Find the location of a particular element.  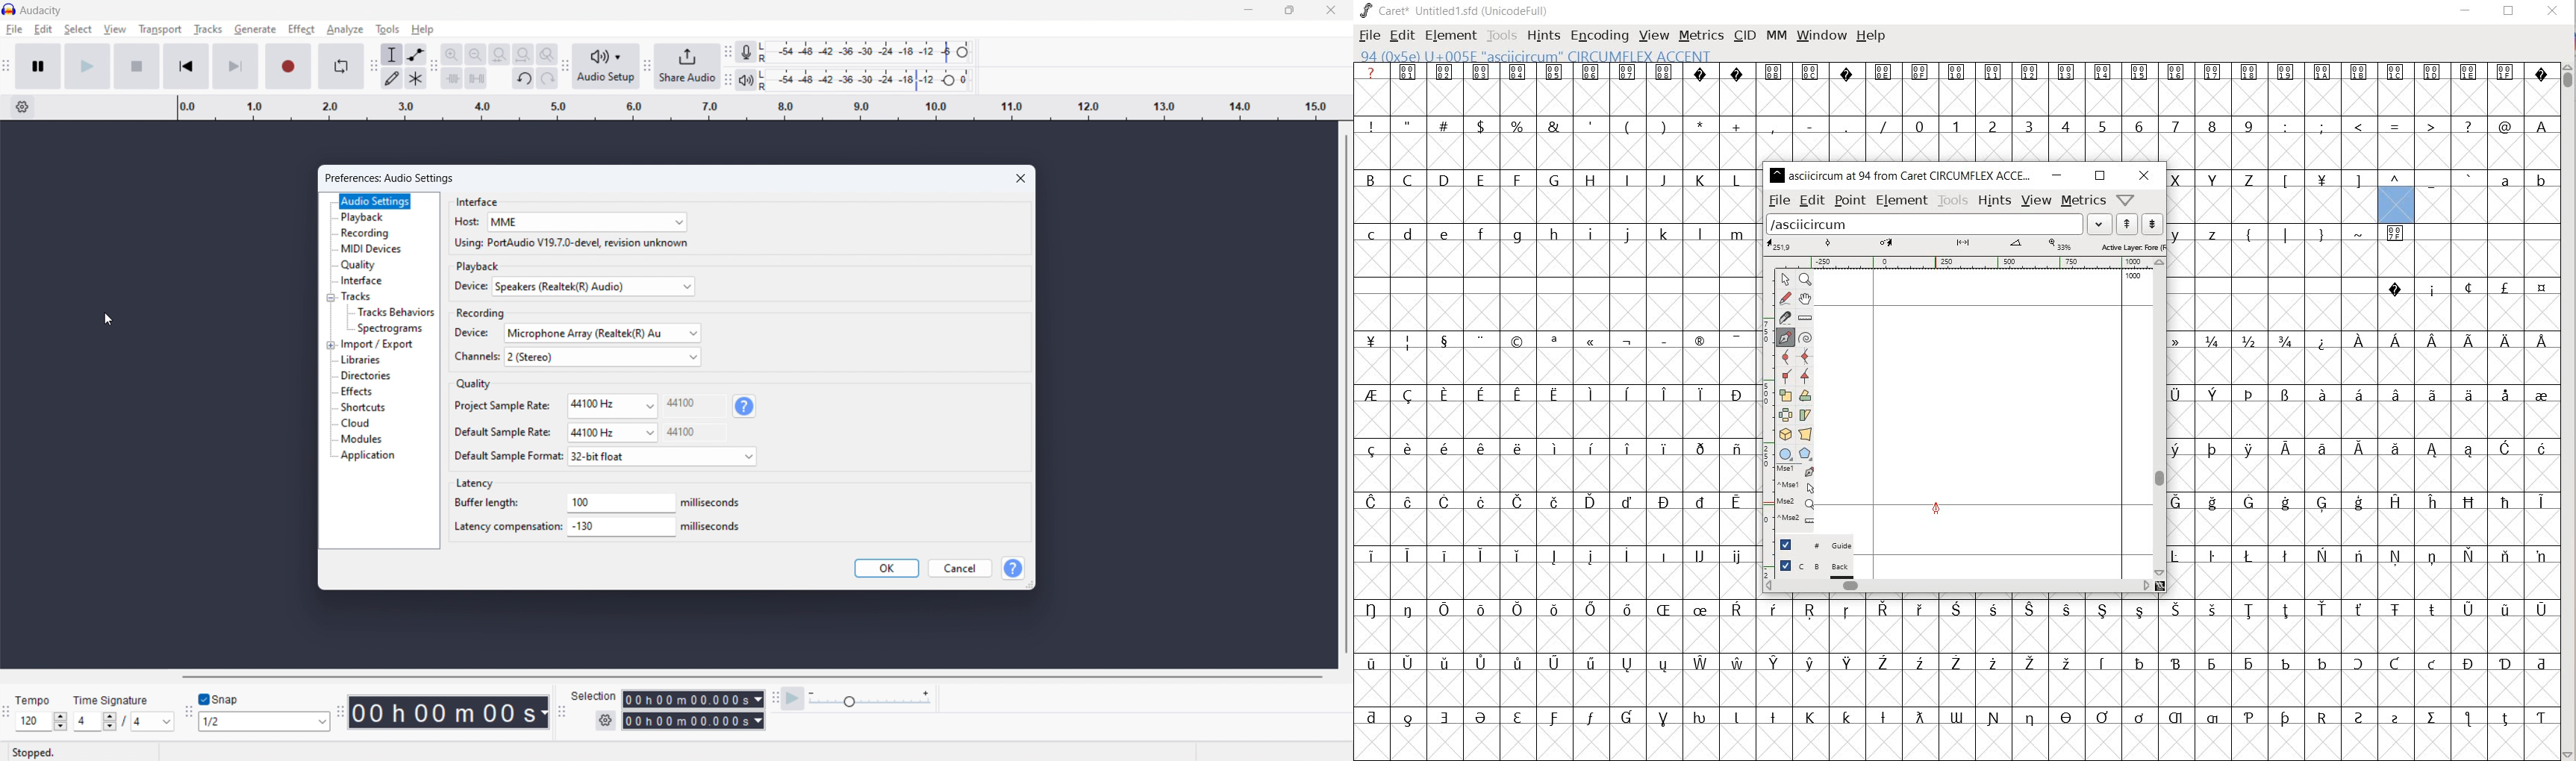

MM is located at coordinates (1774, 35).